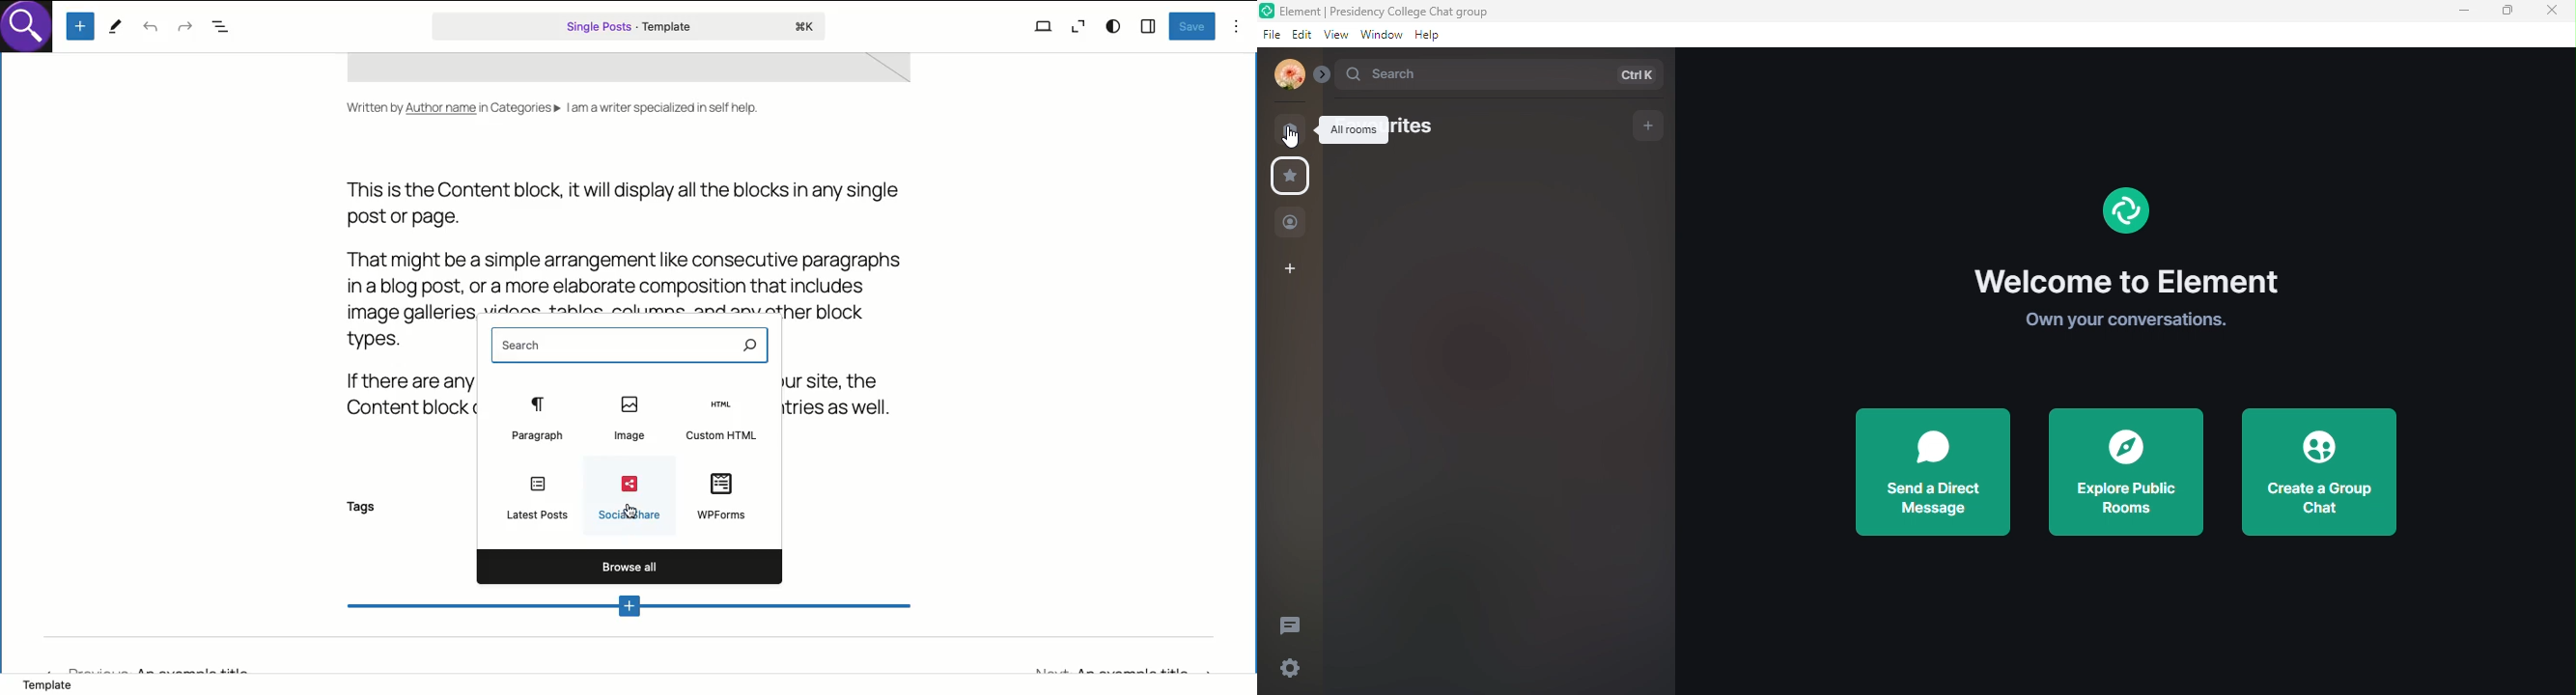 The image size is (2576, 700). What do you see at coordinates (640, 71) in the screenshot?
I see `template space` at bounding box center [640, 71].